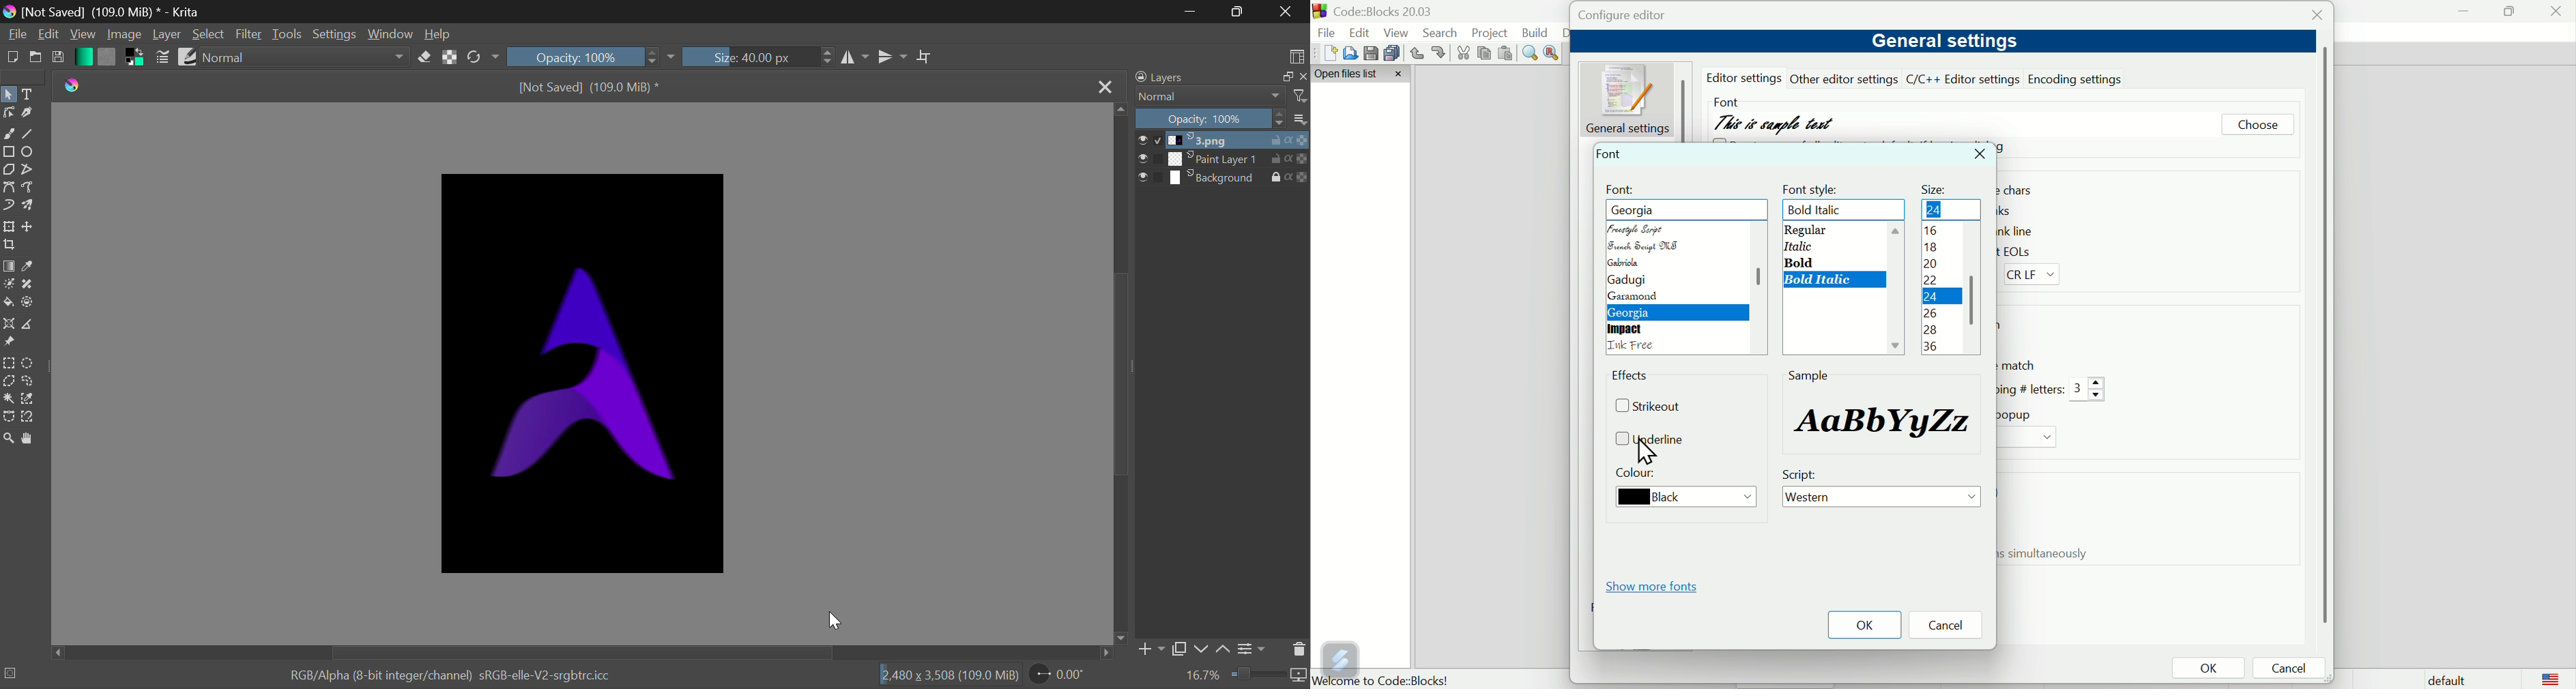 This screenshot has height=700, width=2576. Describe the element at coordinates (29, 304) in the screenshot. I see `Enclose and Fill` at that location.